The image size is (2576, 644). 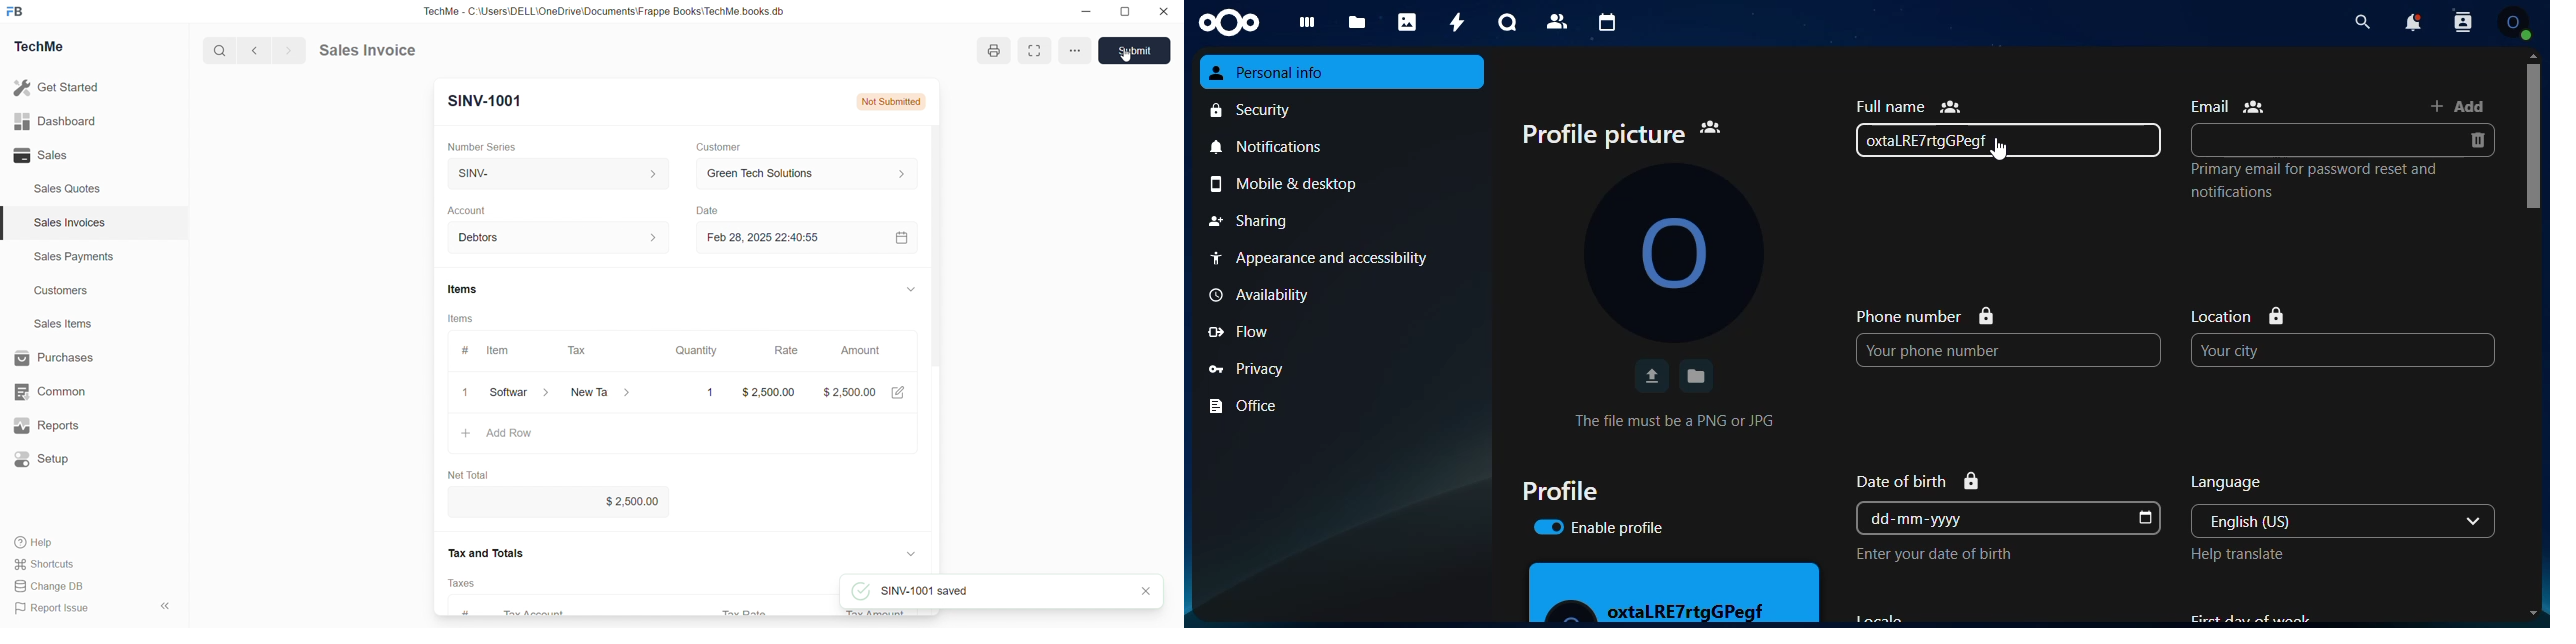 I want to click on $2,500.00, so click(x=849, y=392).